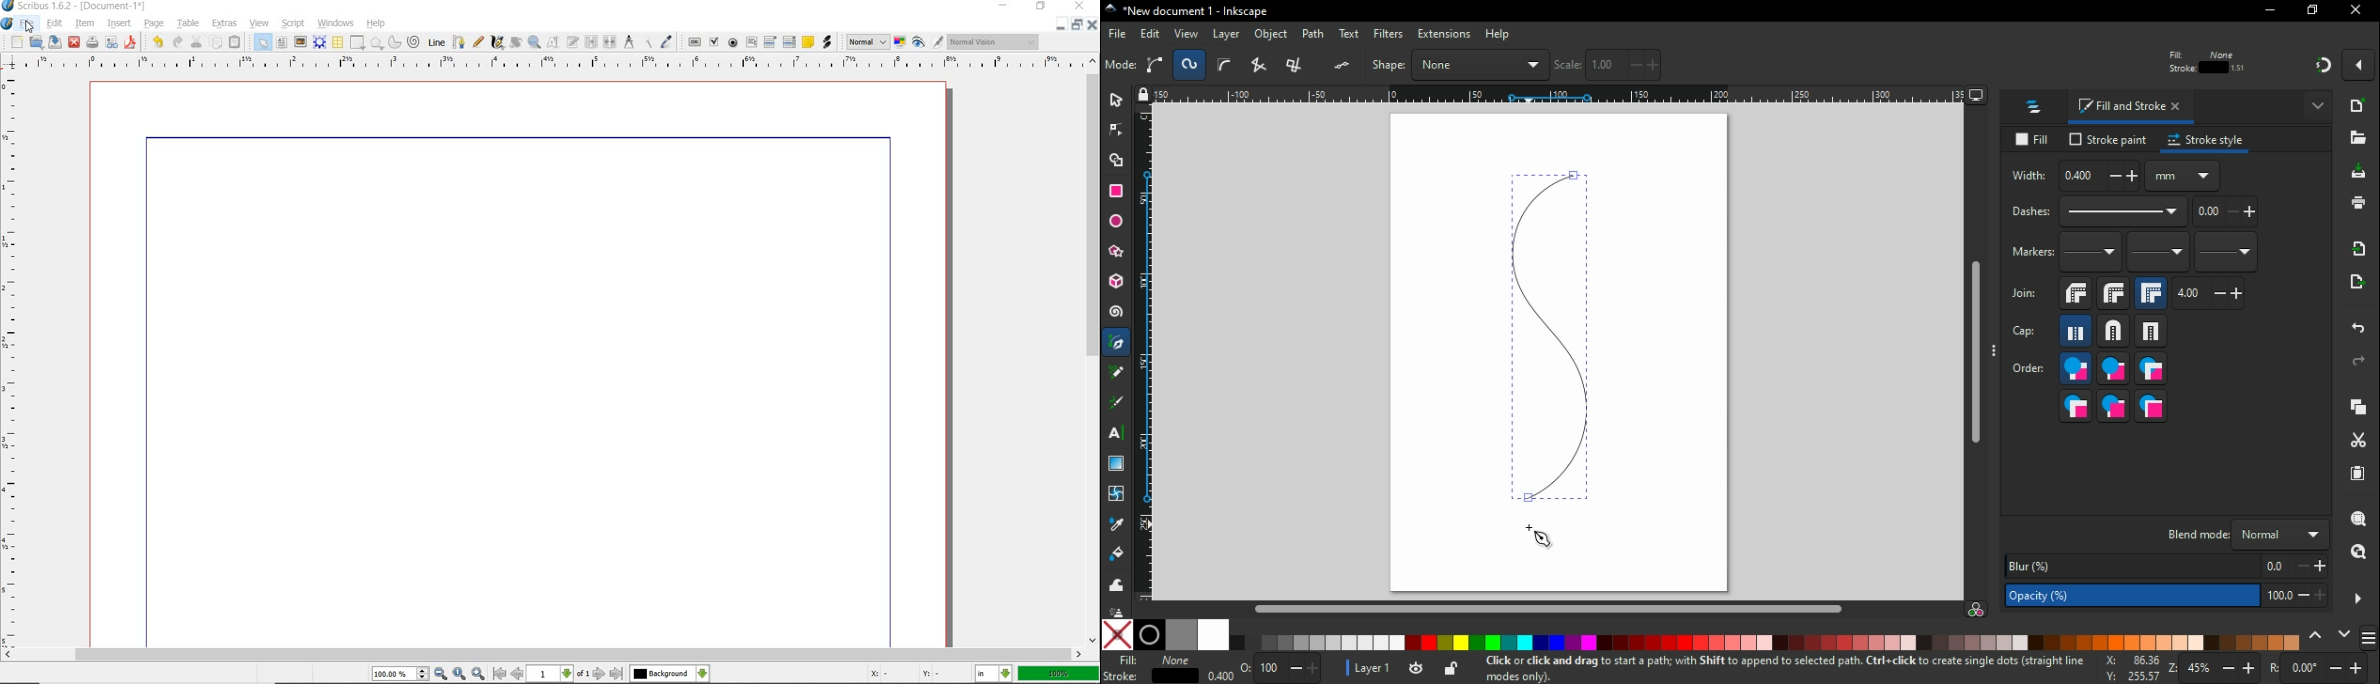 The height and width of the screenshot is (700, 2380). Describe the element at coordinates (734, 43) in the screenshot. I see `pdf radio button` at that location.